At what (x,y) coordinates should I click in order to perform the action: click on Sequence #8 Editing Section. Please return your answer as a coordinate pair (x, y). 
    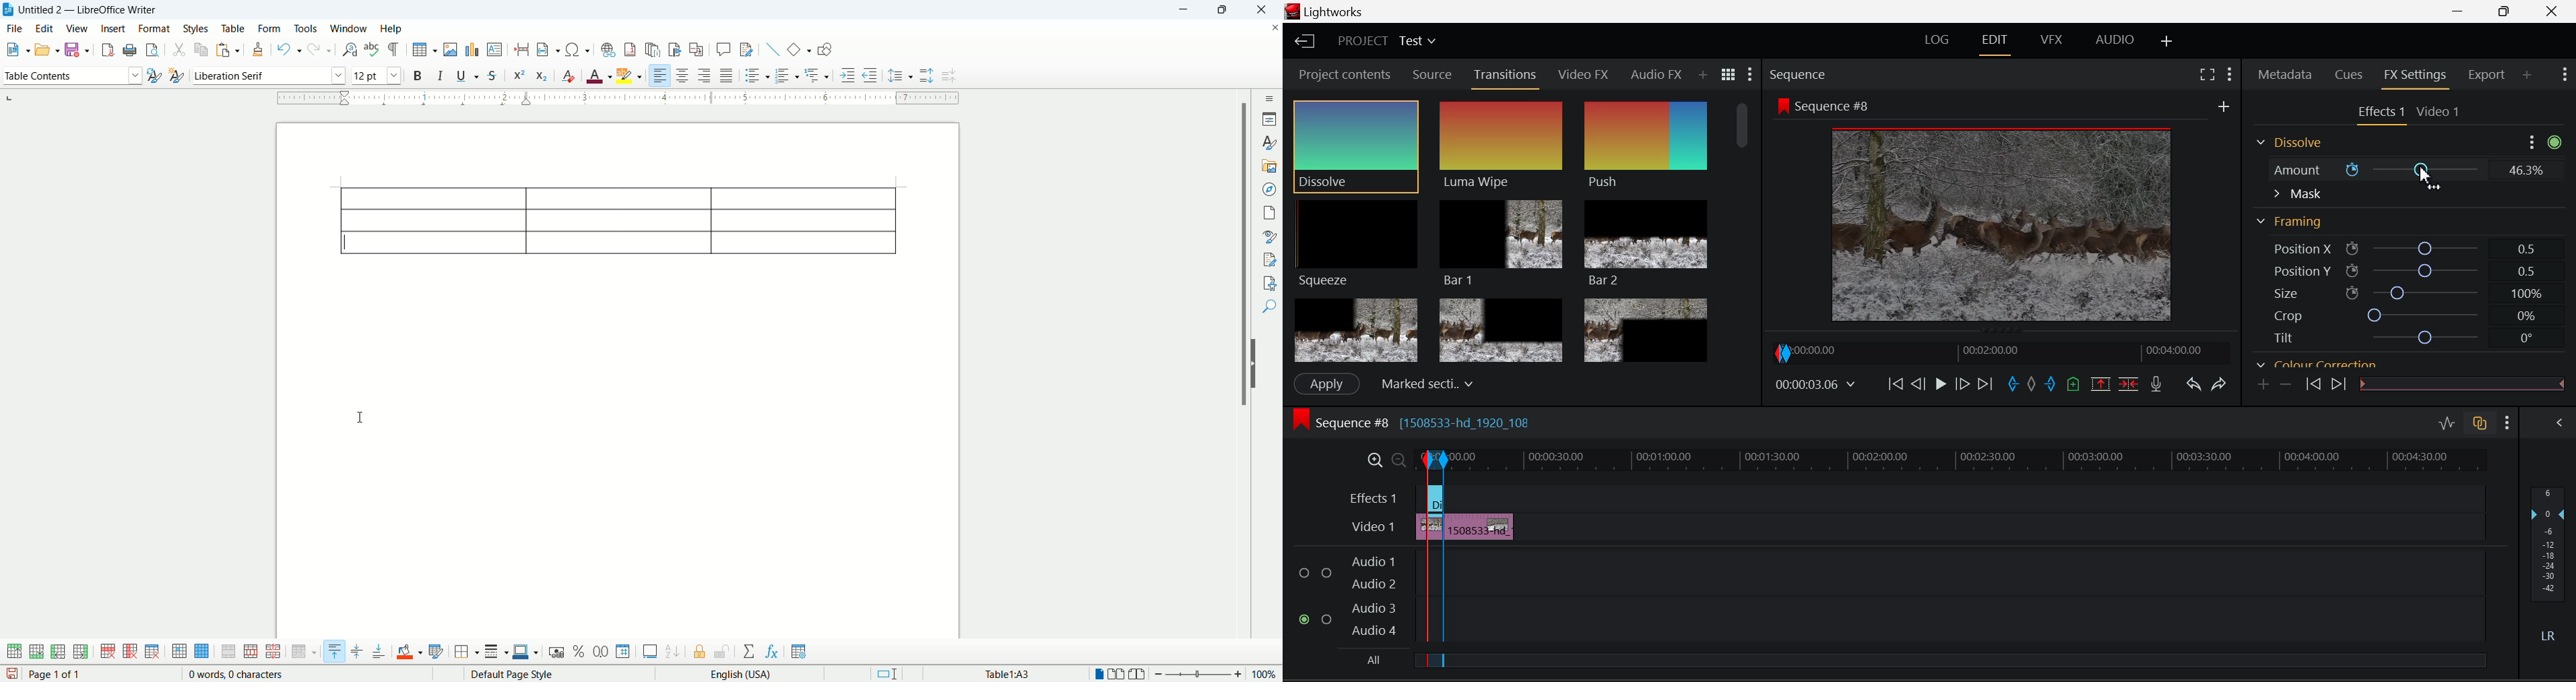
    Looking at the image, I should click on (1452, 425).